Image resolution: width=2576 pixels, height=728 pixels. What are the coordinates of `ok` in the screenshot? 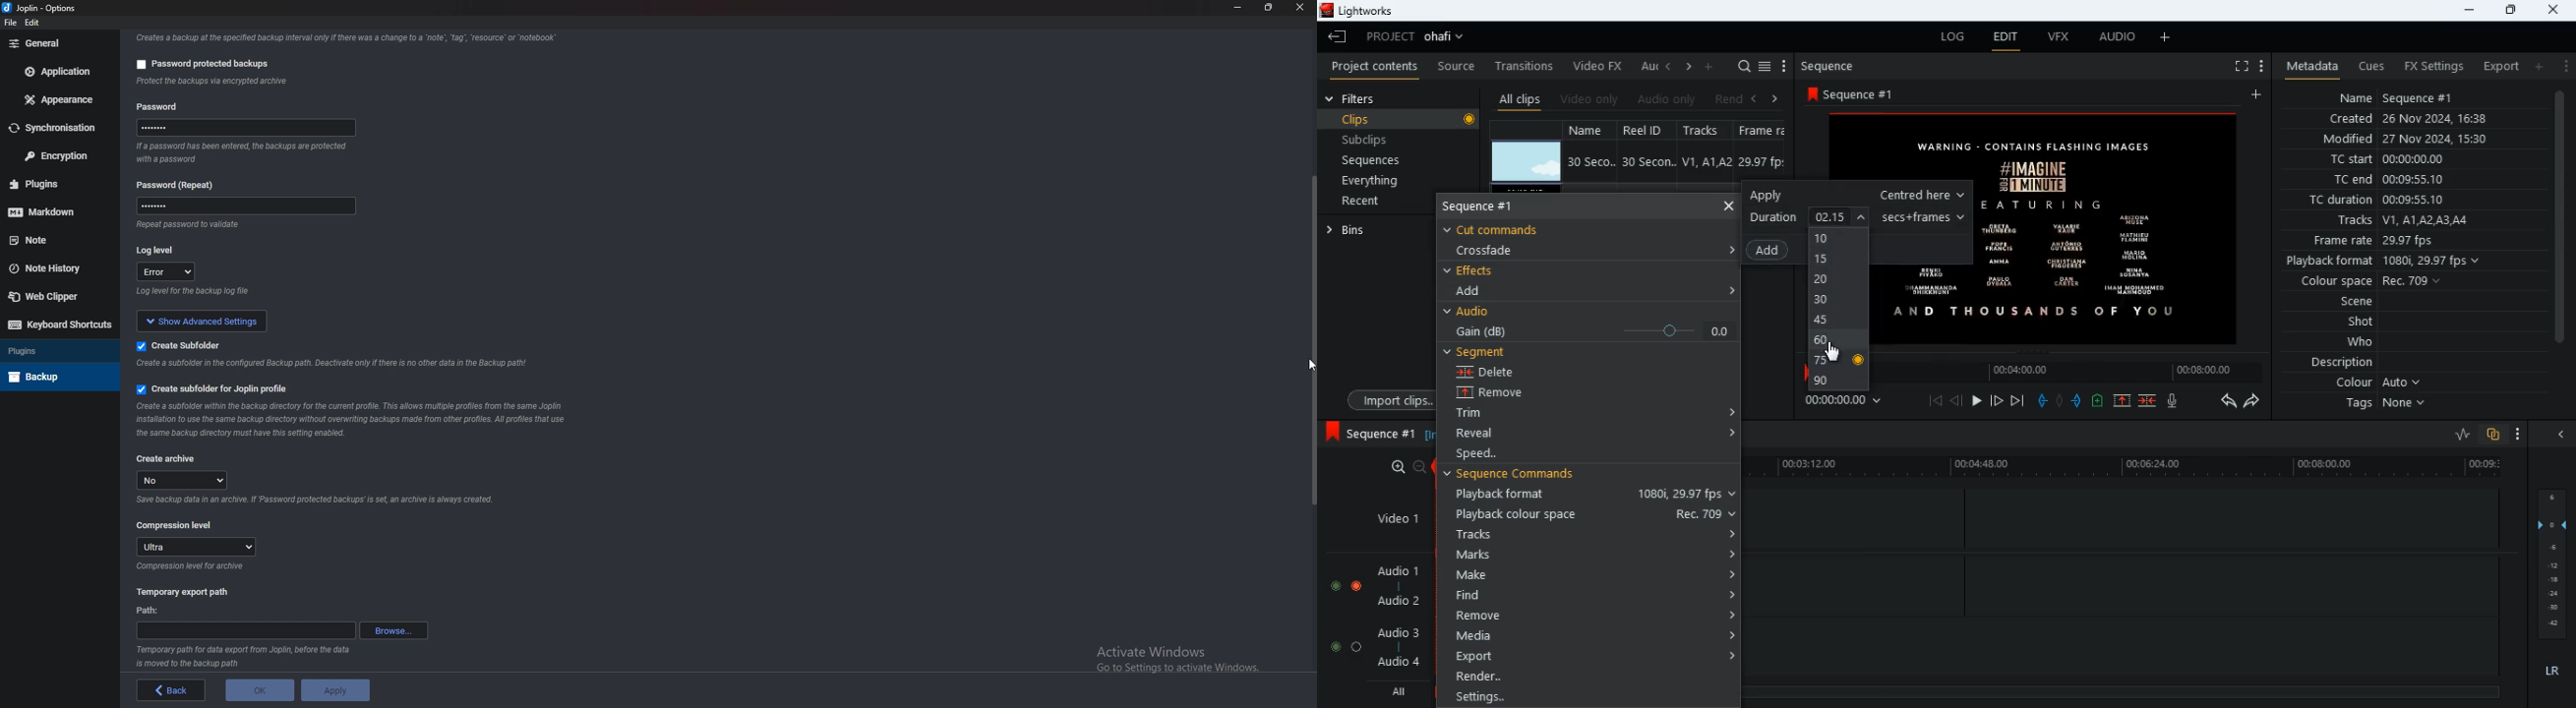 It's located at (255, 692).